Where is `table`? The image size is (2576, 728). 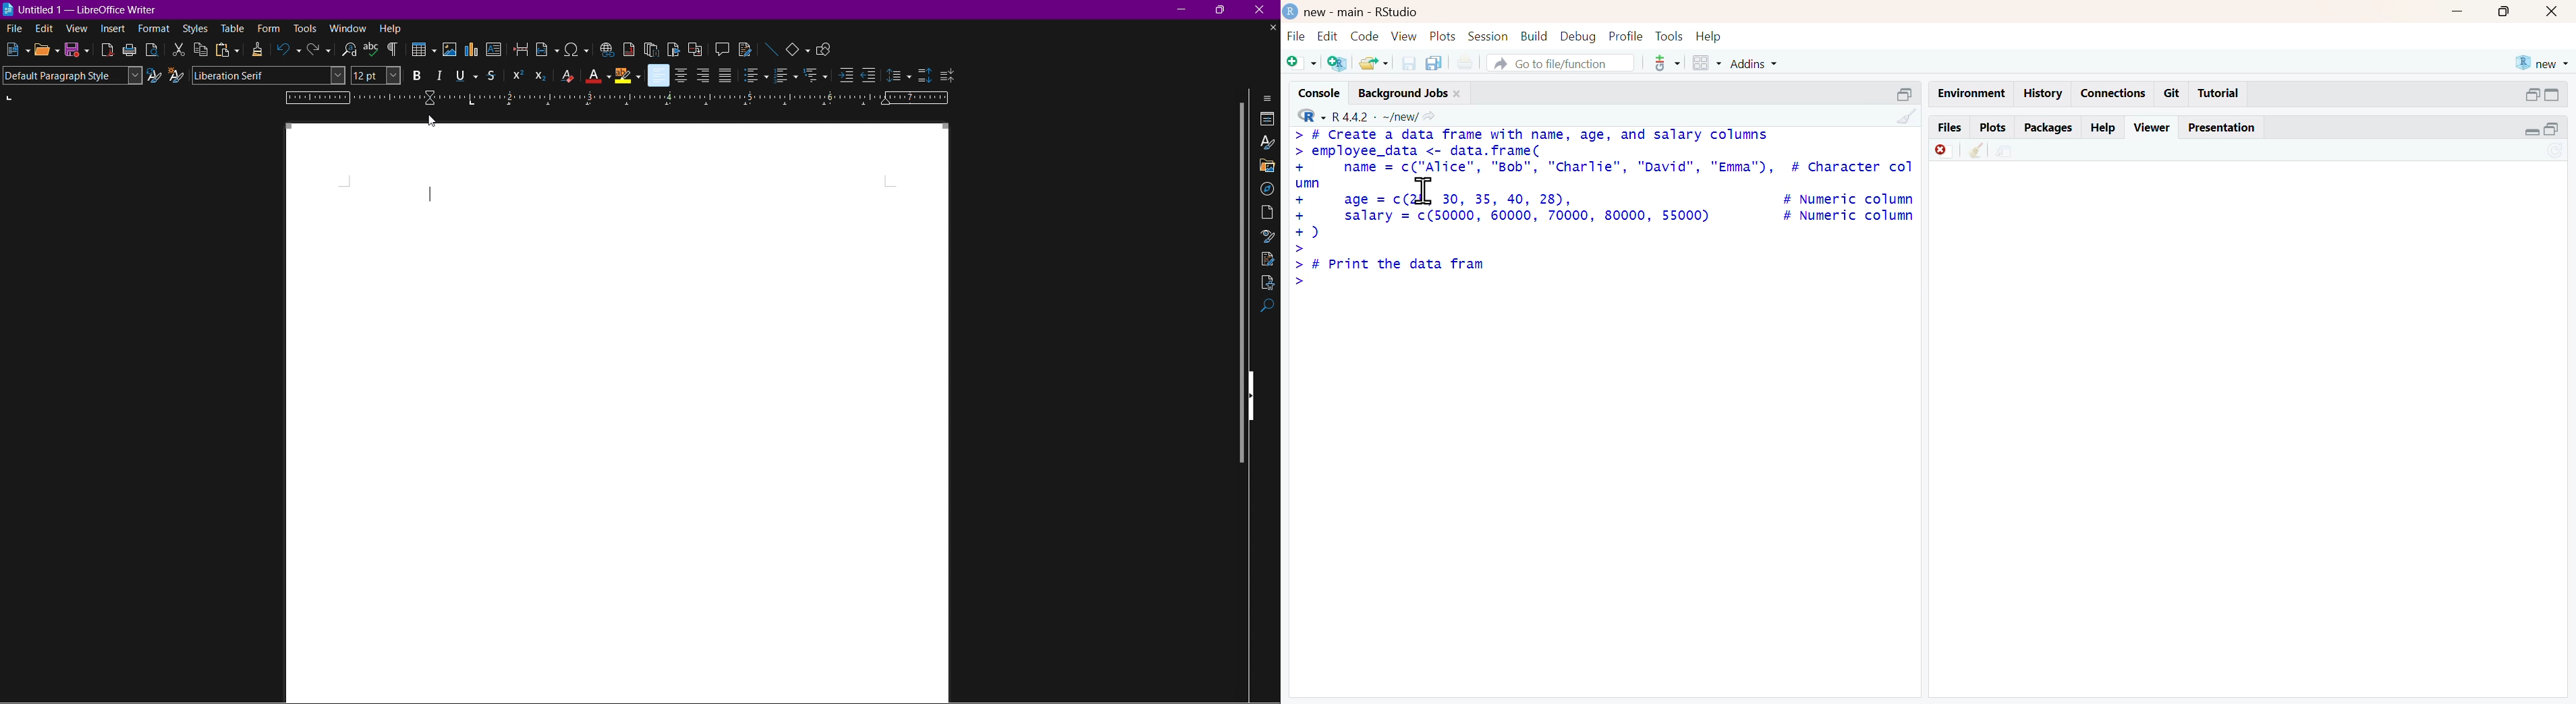 table is located at coordinates (233, 27).